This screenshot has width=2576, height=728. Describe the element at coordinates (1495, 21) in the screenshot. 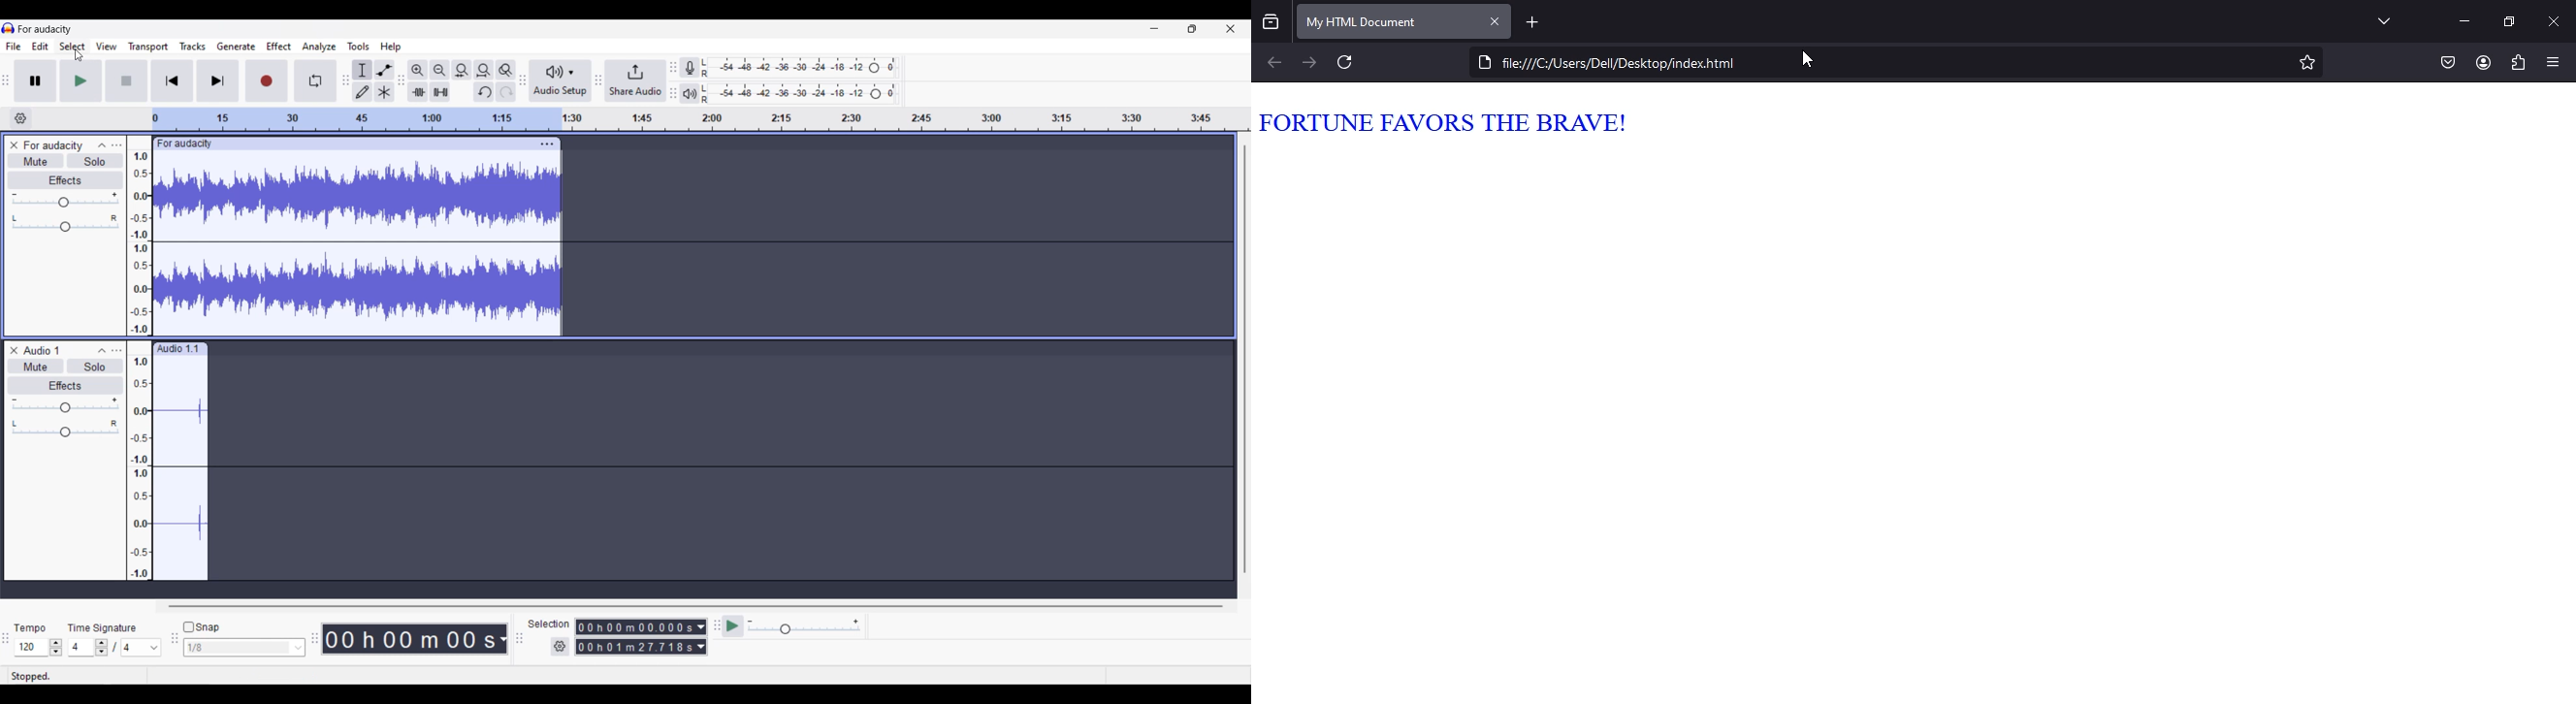

I see `close tab` at that location.